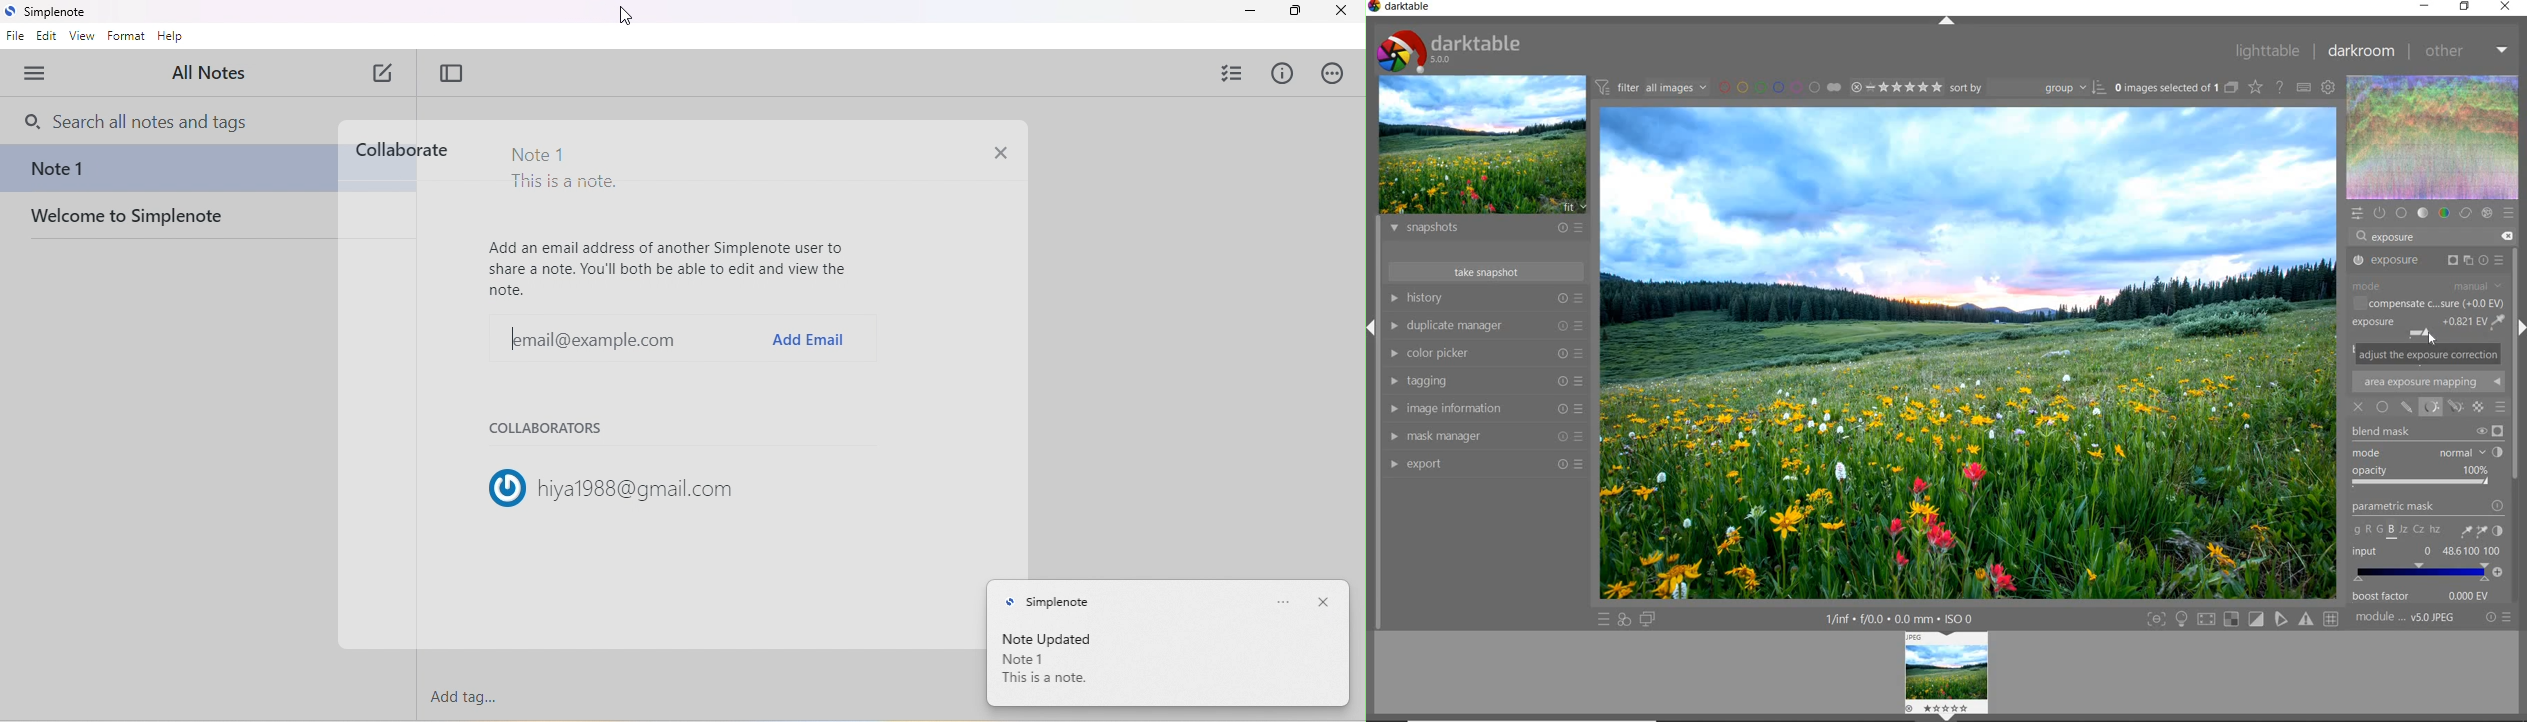  What do you see at coordinates (1324, 599) in the screenshot?
I see `close` at bounding box center [1324, 599].